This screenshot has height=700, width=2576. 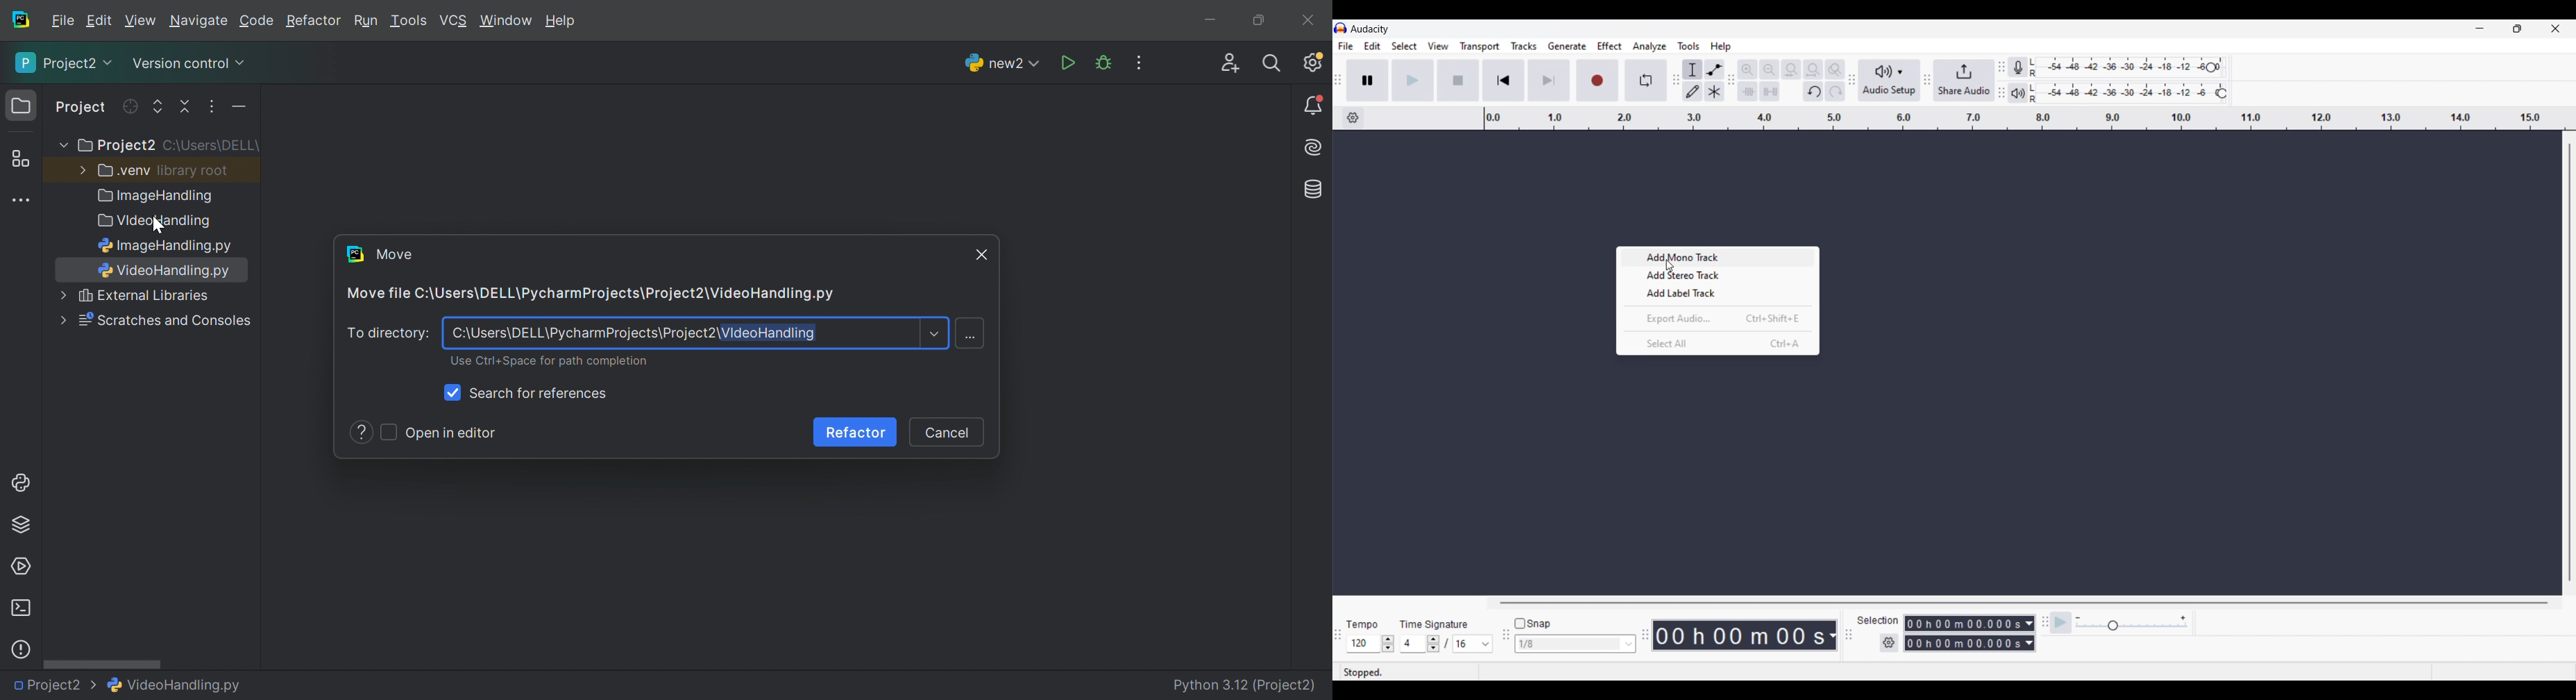 I want to click on Change recording level, so click(x=2211, y=67).